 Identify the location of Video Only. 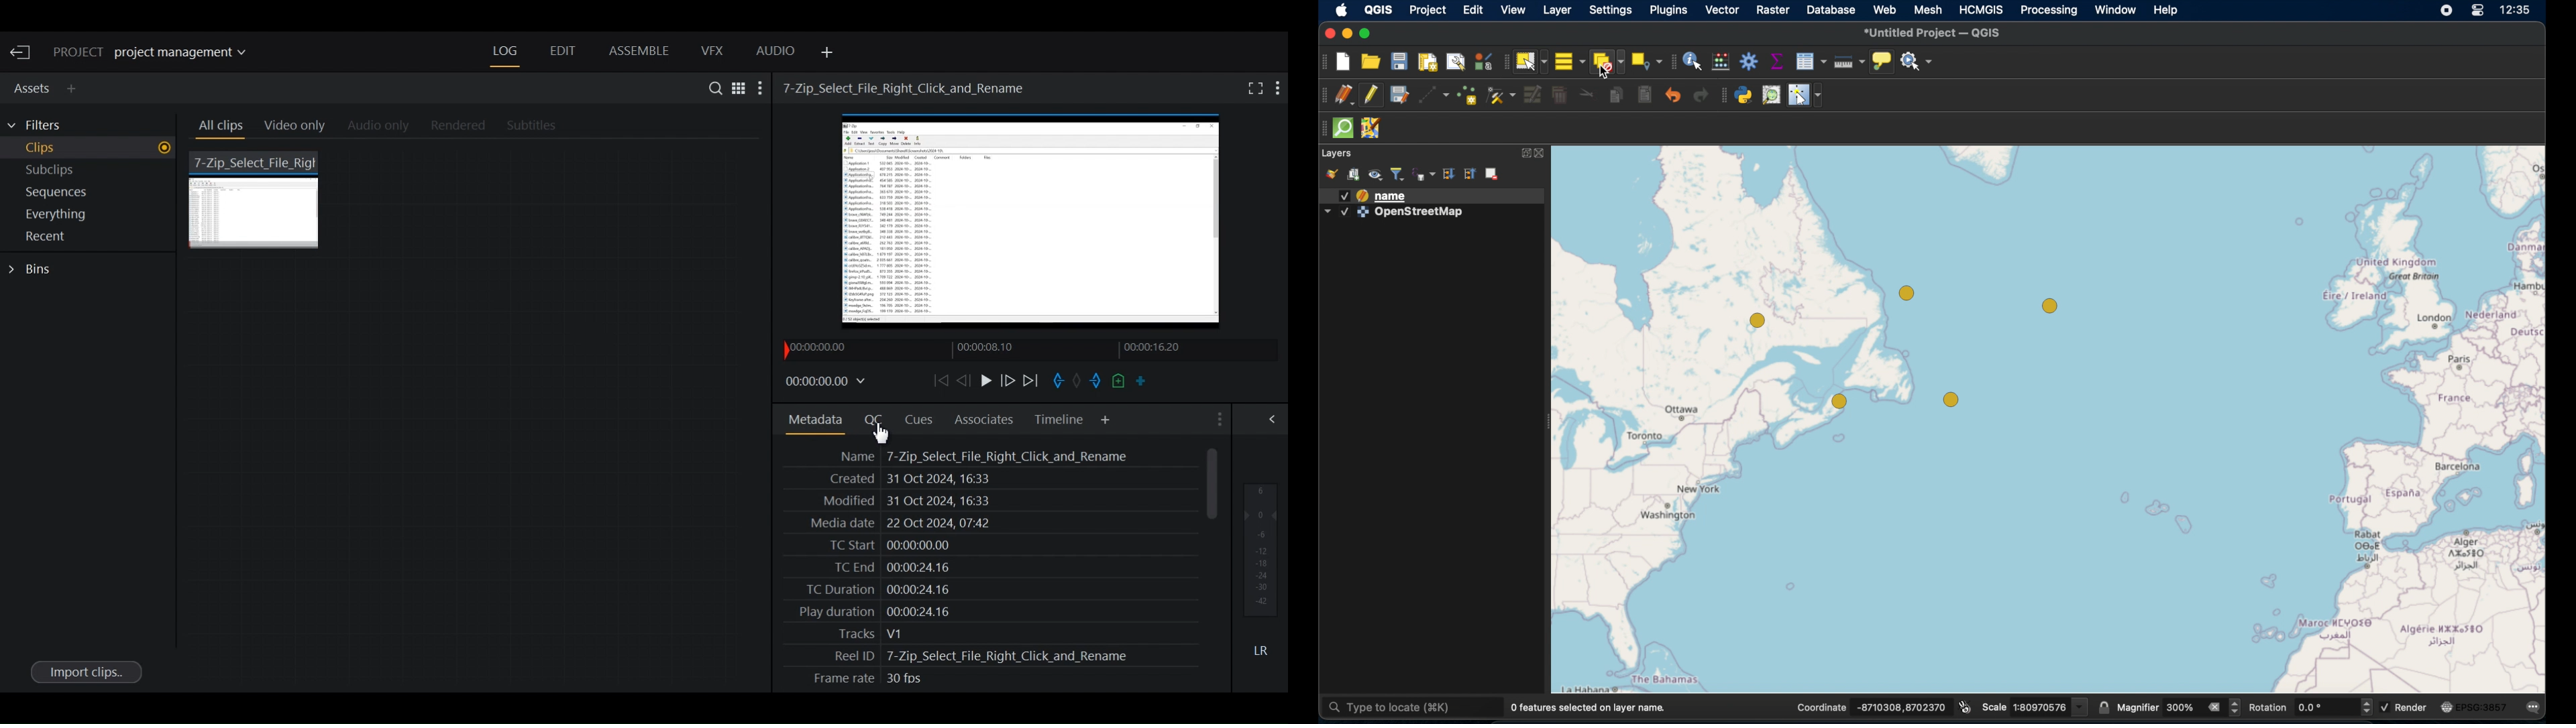
(301, 128).